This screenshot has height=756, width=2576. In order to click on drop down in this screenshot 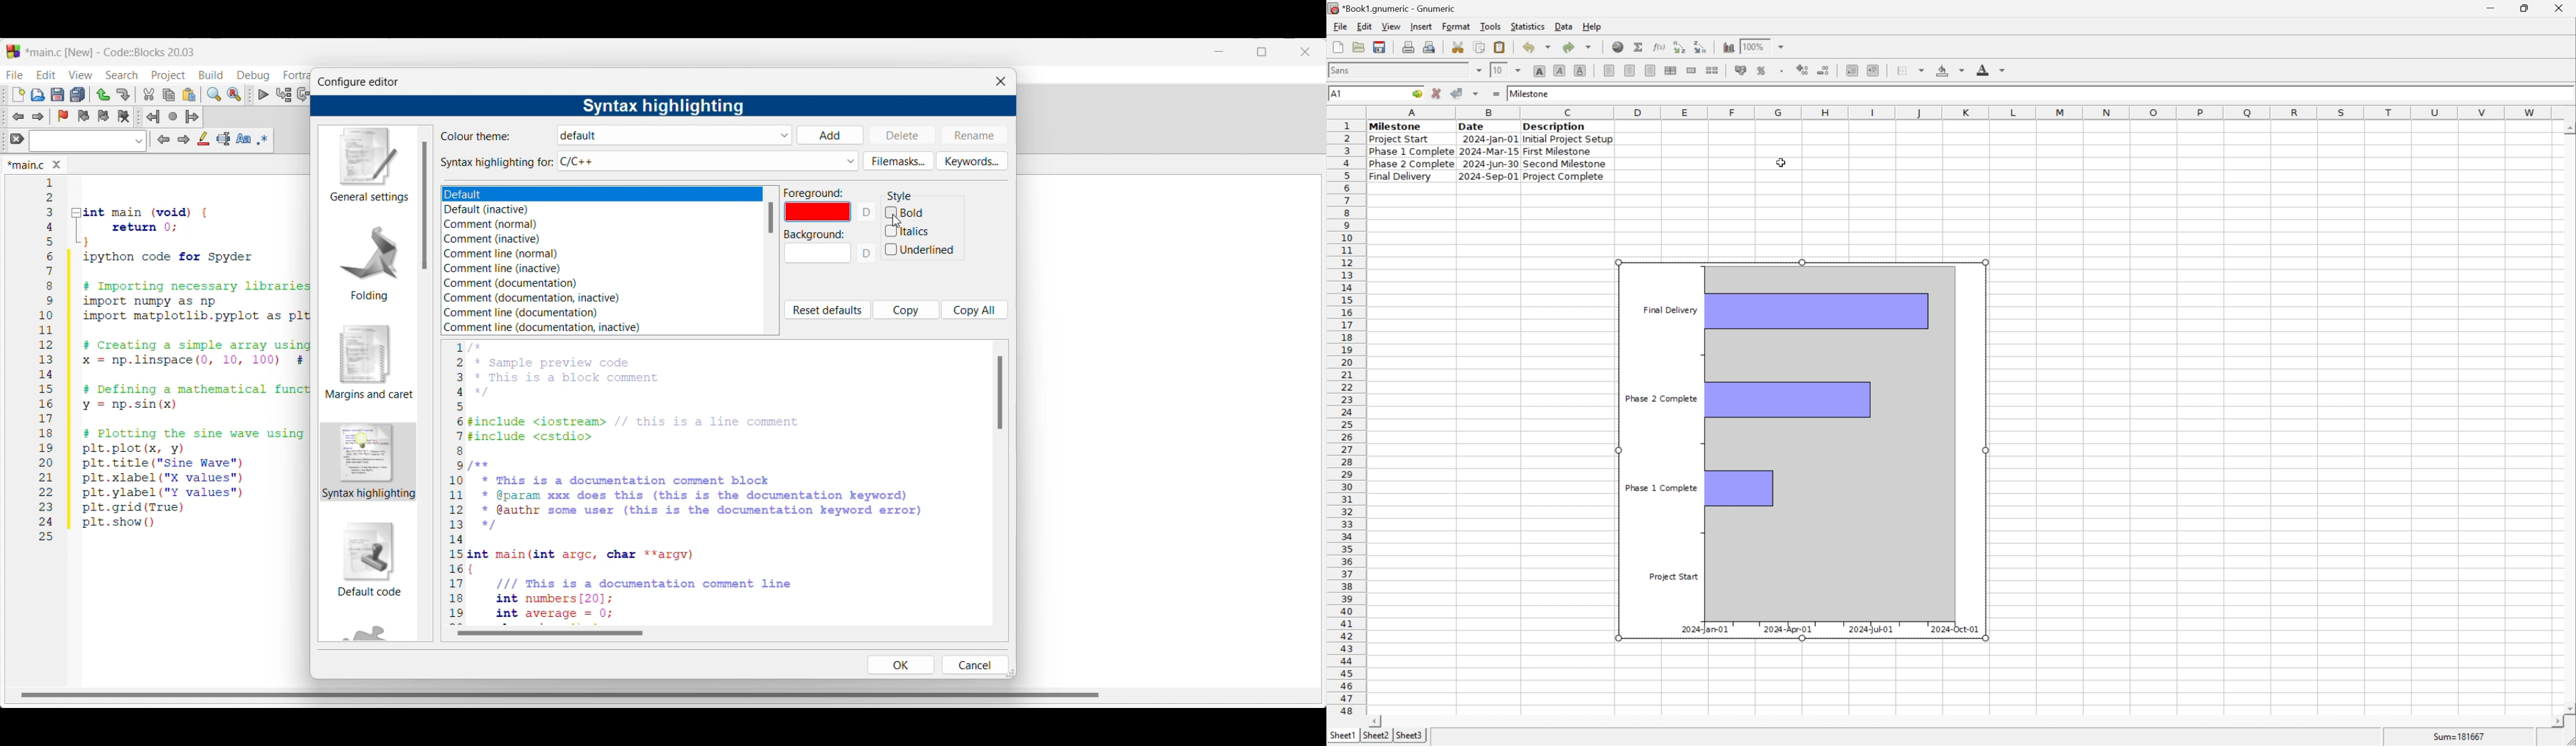, I will do `click(1782, 46)`.